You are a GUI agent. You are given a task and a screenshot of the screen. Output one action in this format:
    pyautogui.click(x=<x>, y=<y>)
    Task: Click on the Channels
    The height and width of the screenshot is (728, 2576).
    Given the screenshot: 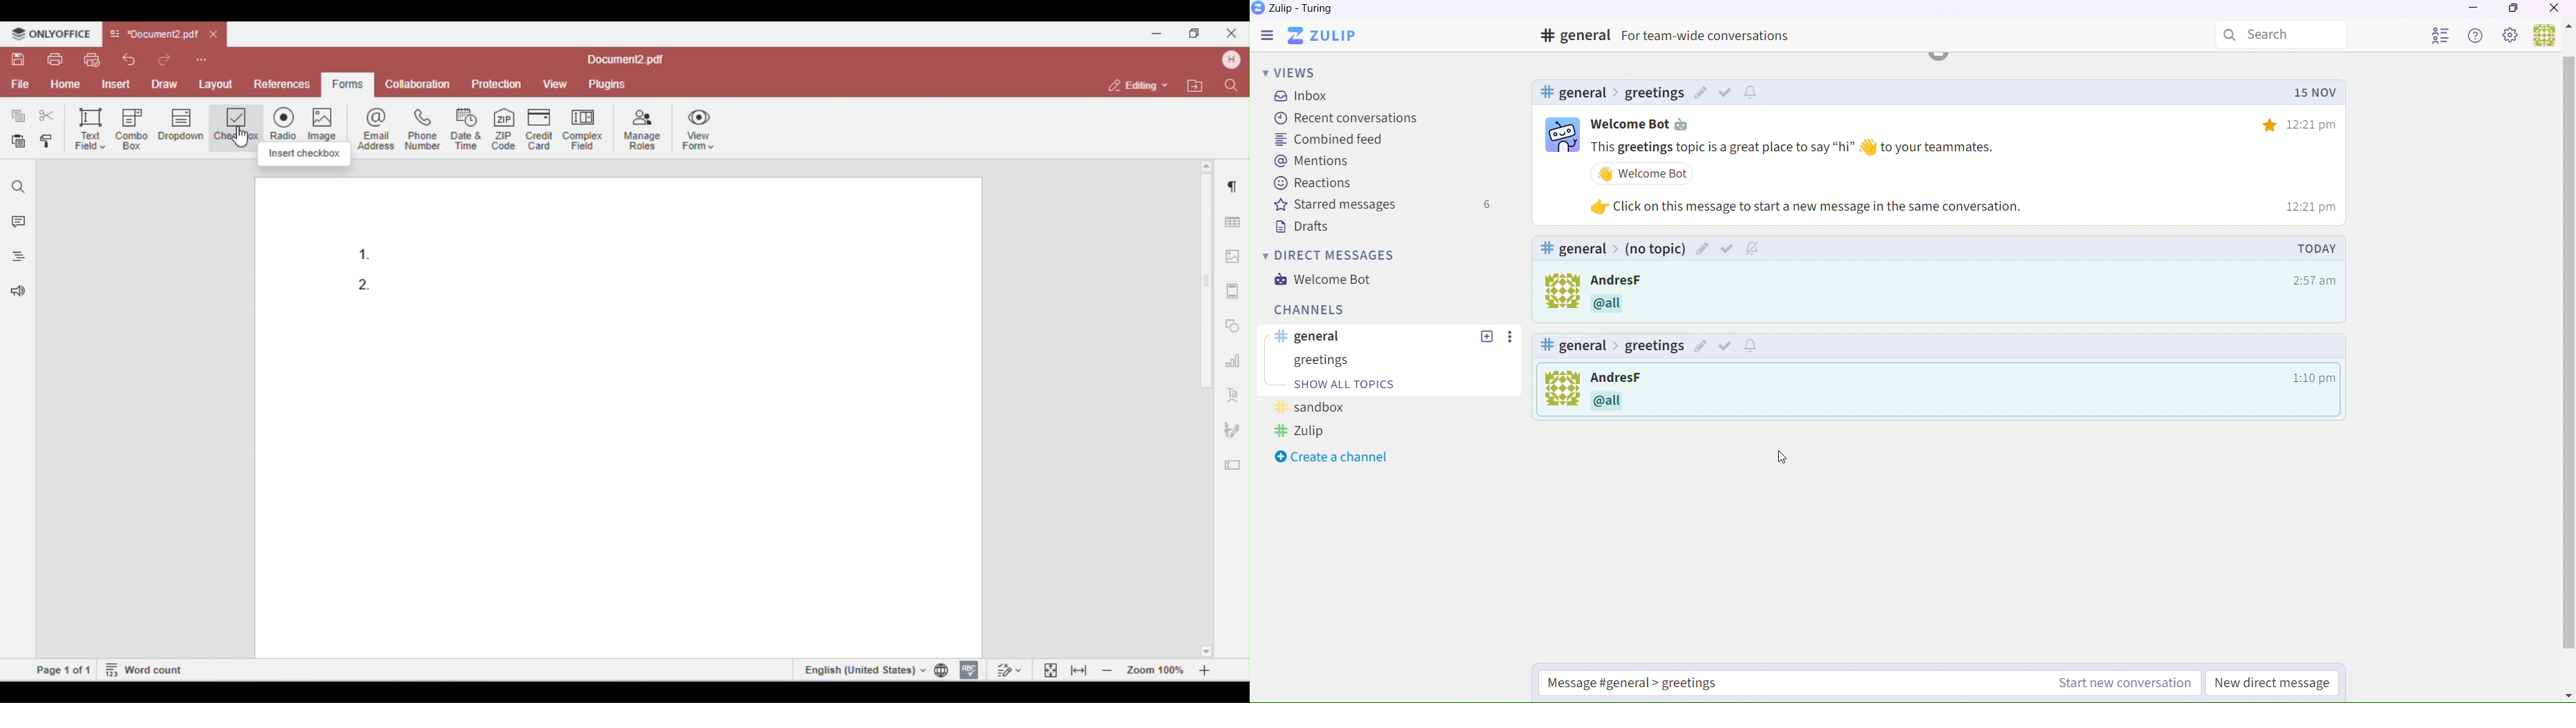 What is the action you would take?
    pyautogui.click(x=1306, y=309)
    